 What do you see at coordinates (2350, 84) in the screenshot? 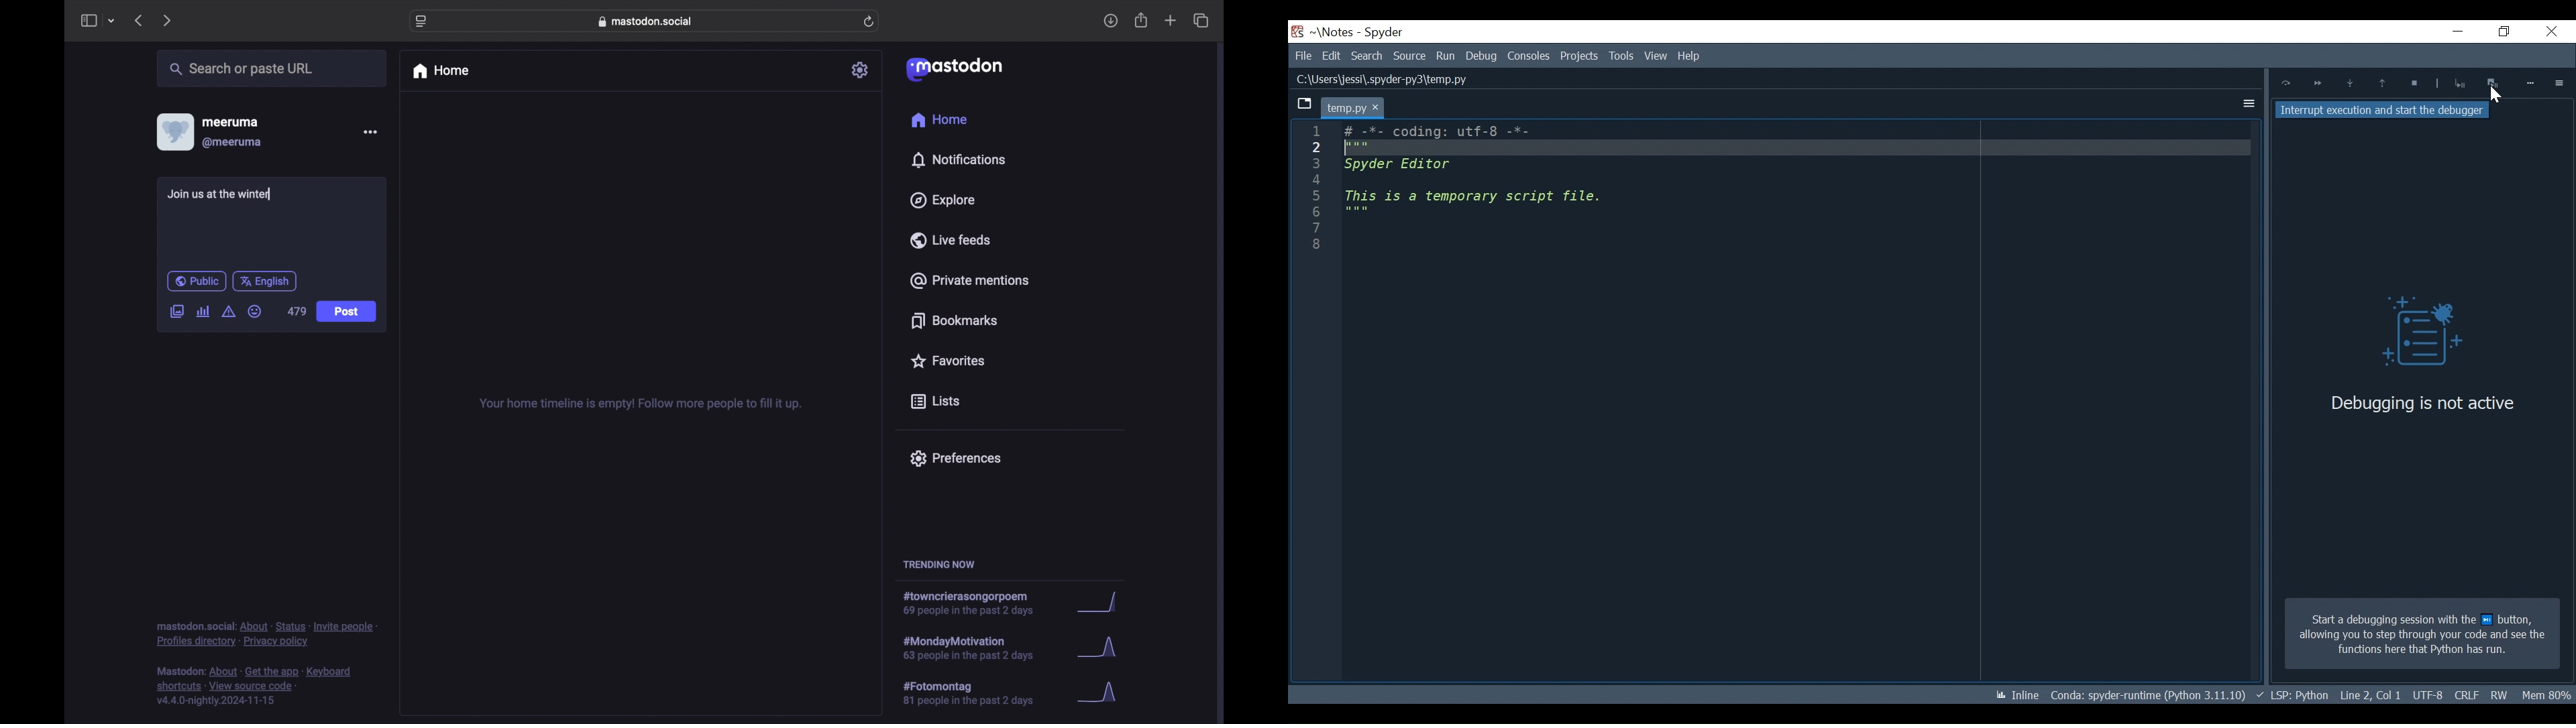
I see `Step into function or method` at bounding box center [2350, 84].